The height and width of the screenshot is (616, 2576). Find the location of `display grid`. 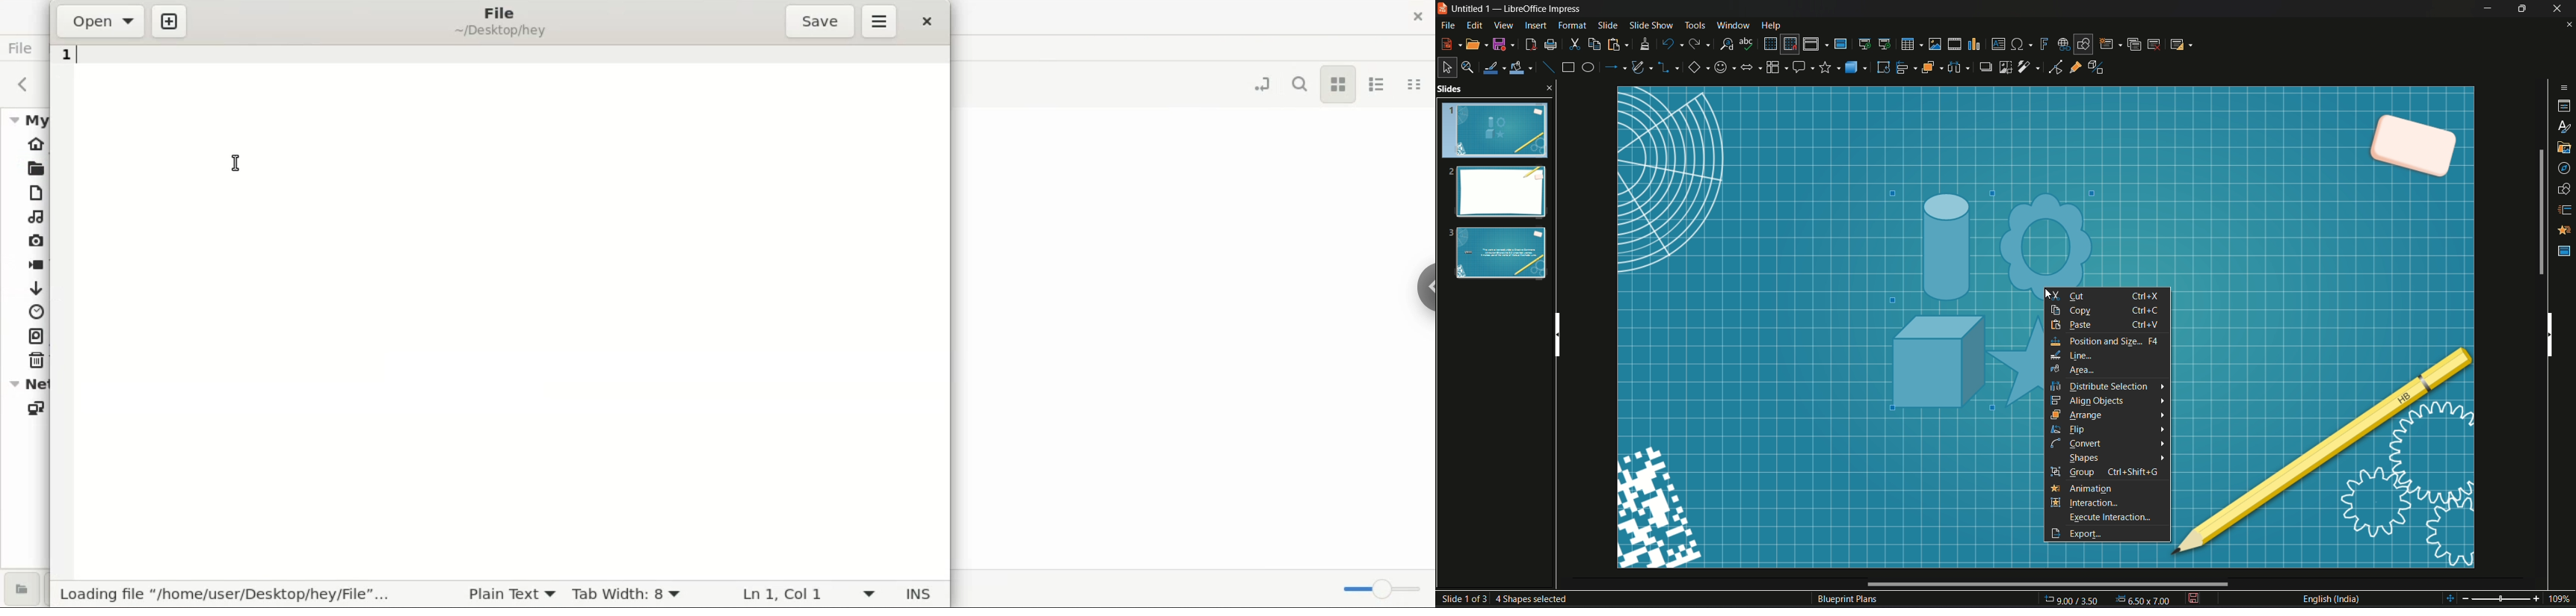

display grid is located at coordinates (1769, 43).